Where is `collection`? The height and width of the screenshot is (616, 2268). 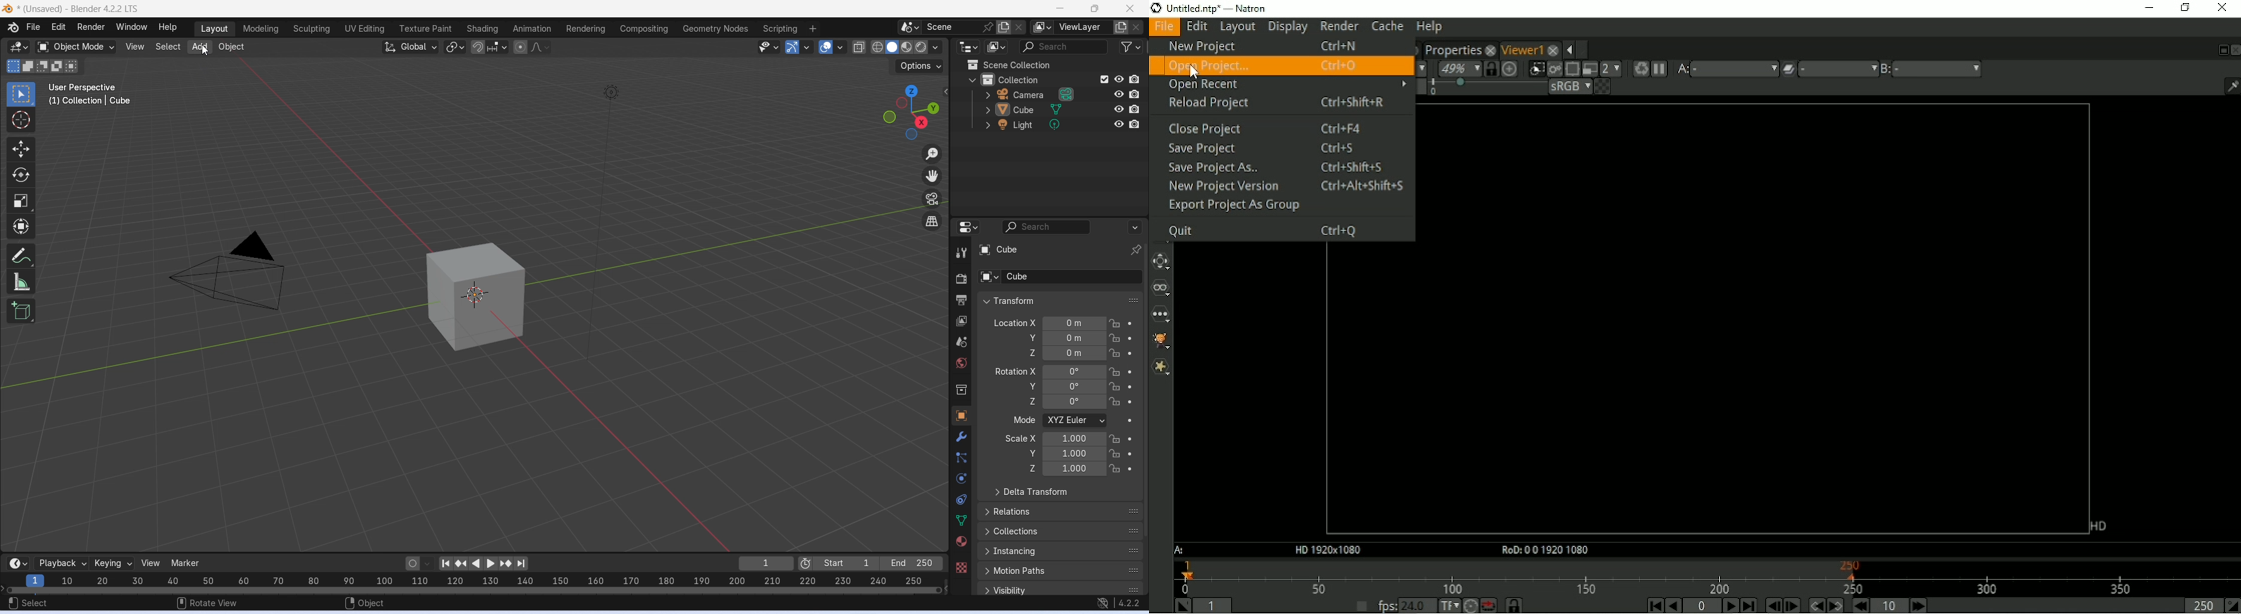
collection is located at coordinates (1028, 78).